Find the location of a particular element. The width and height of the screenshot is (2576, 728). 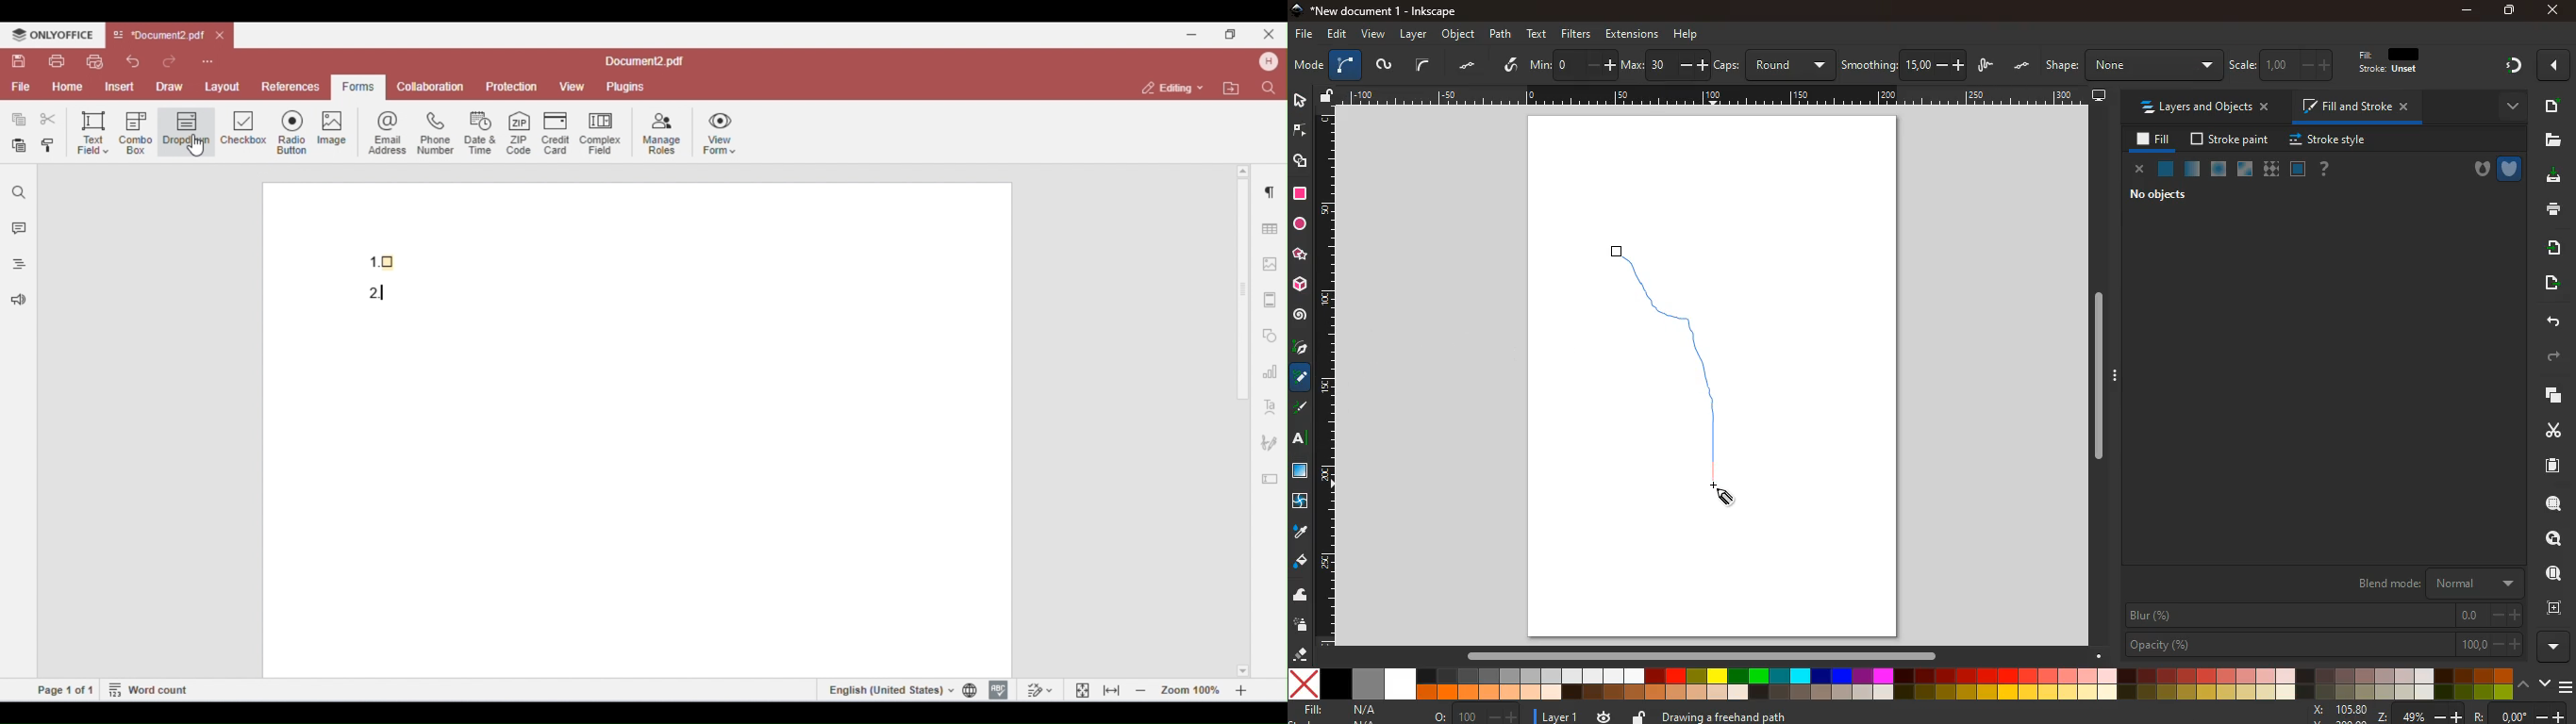

time is located at coordinates (1604, 716).